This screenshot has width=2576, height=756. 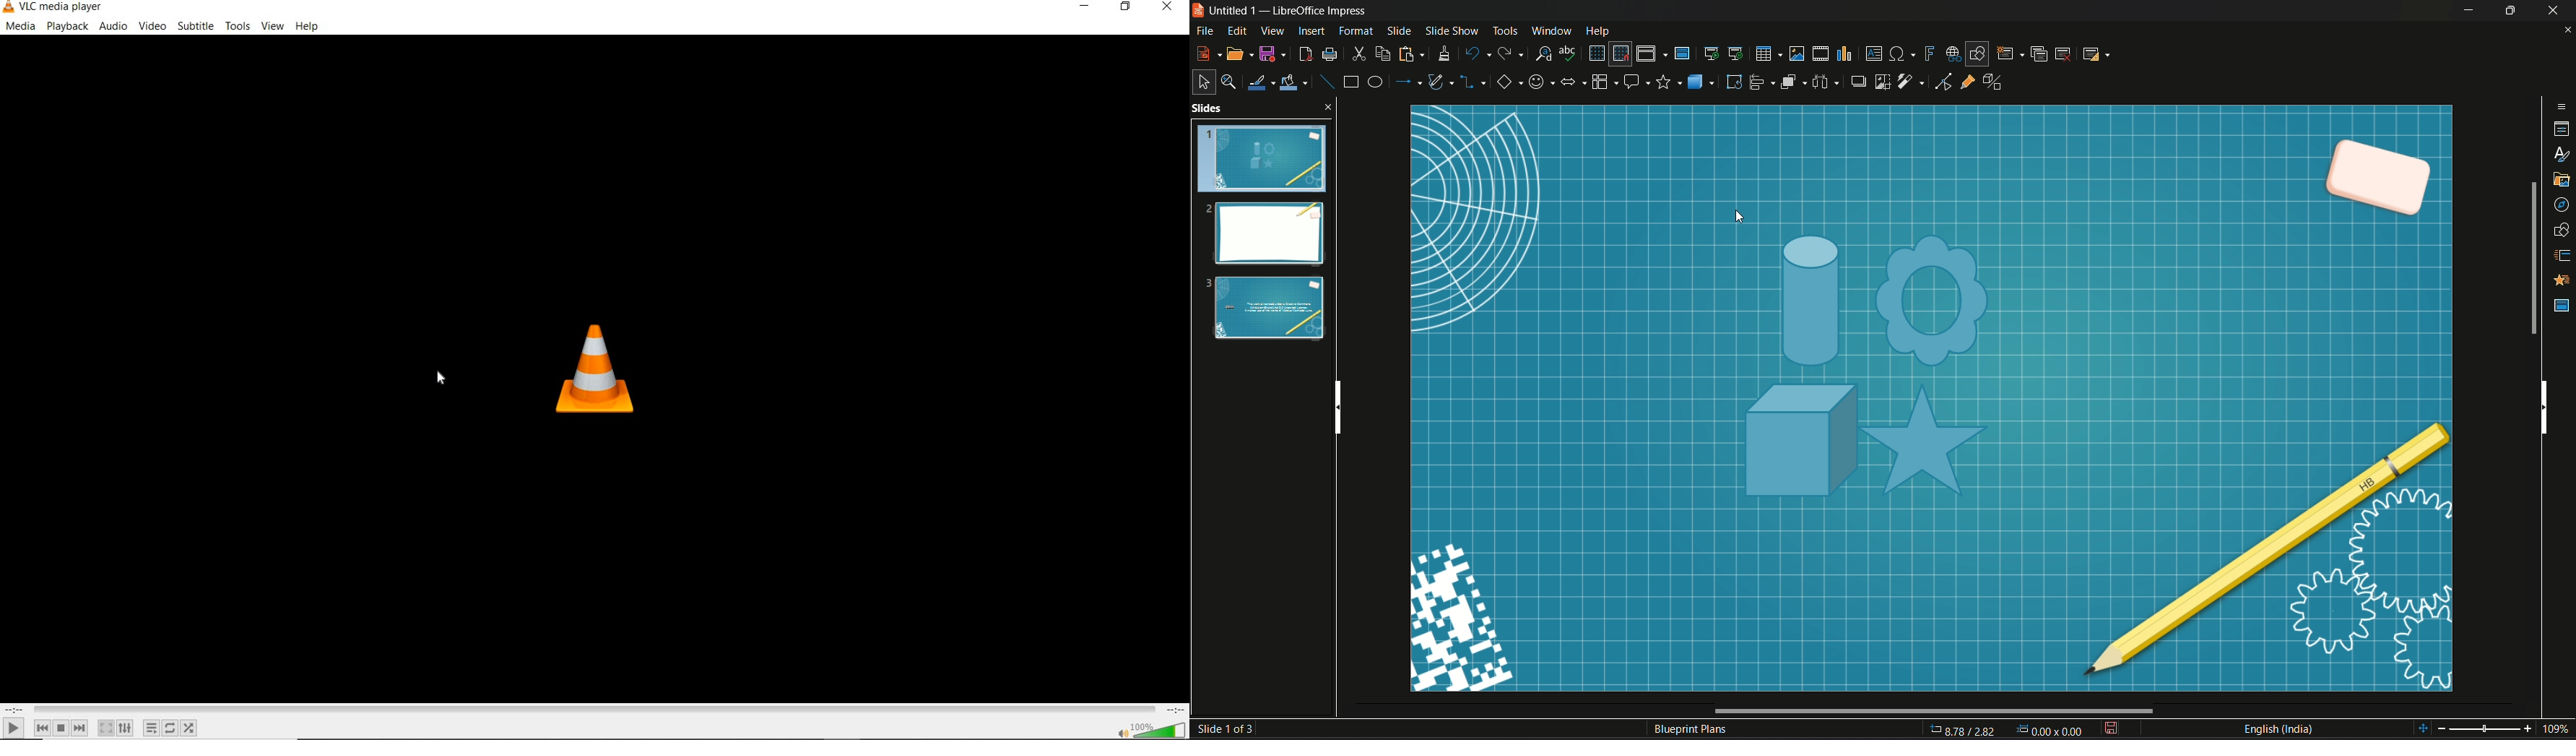 I want to click on navigator, so click(x=2562, y=207).